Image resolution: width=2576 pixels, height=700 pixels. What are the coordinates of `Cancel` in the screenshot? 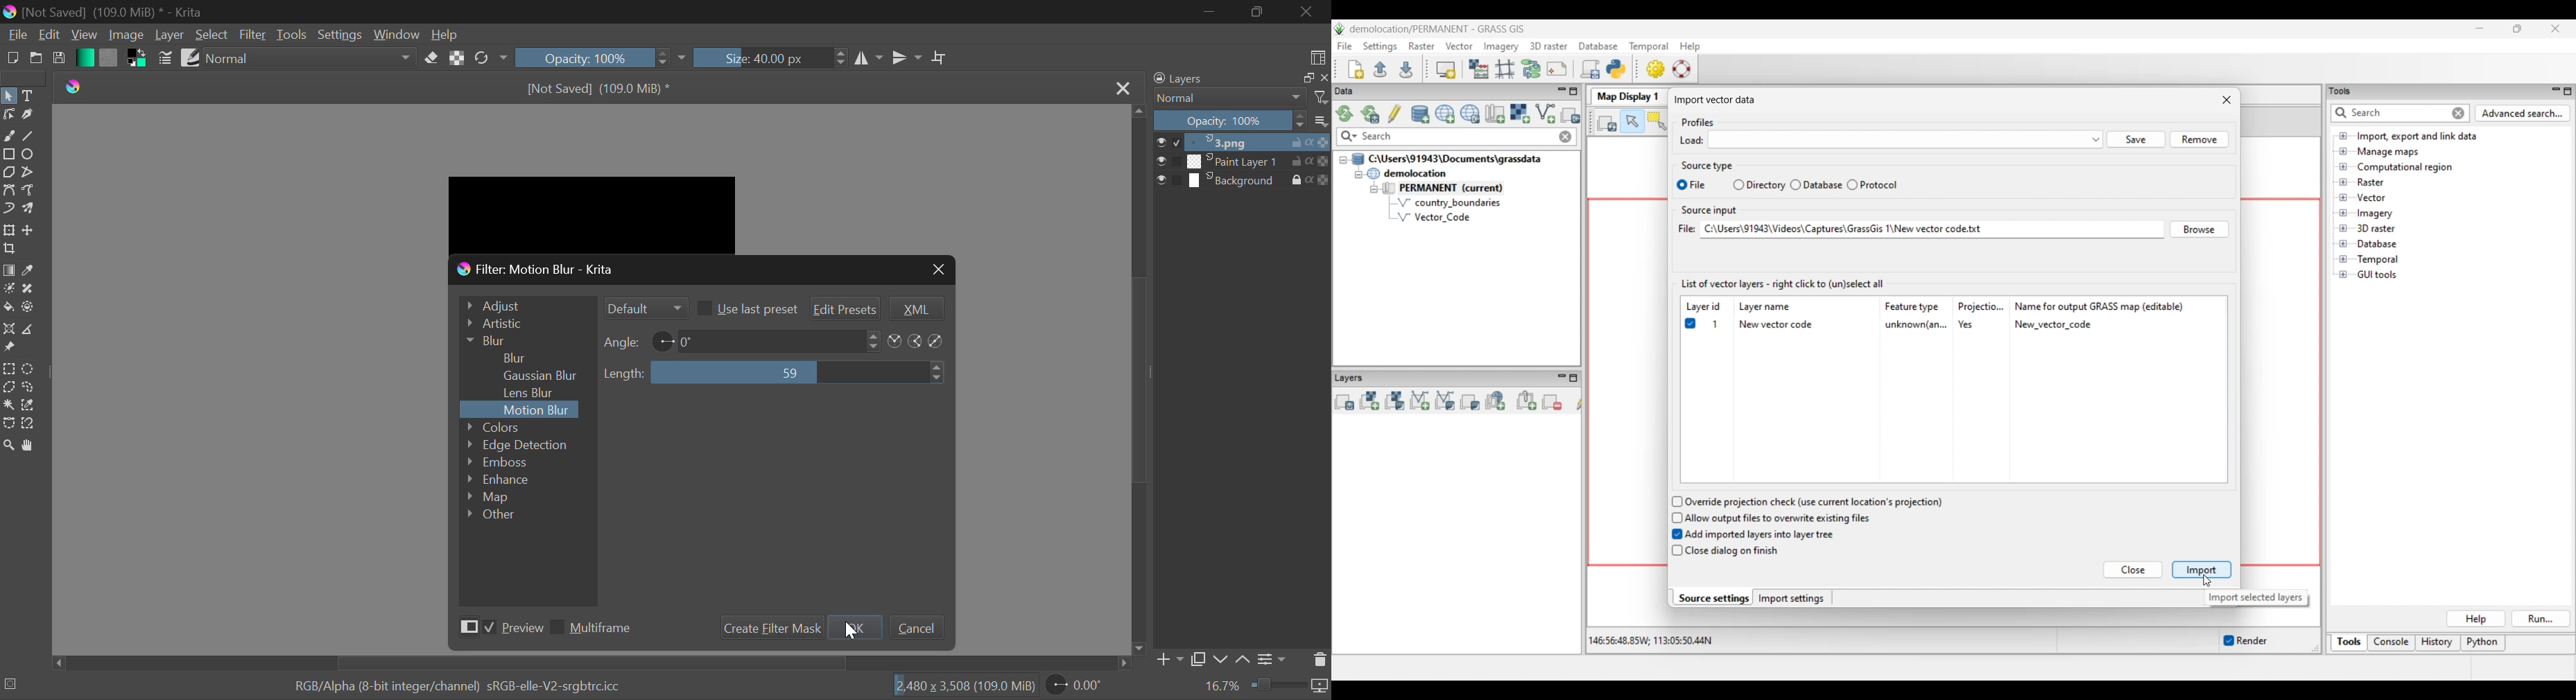 It's located at (916, 627).